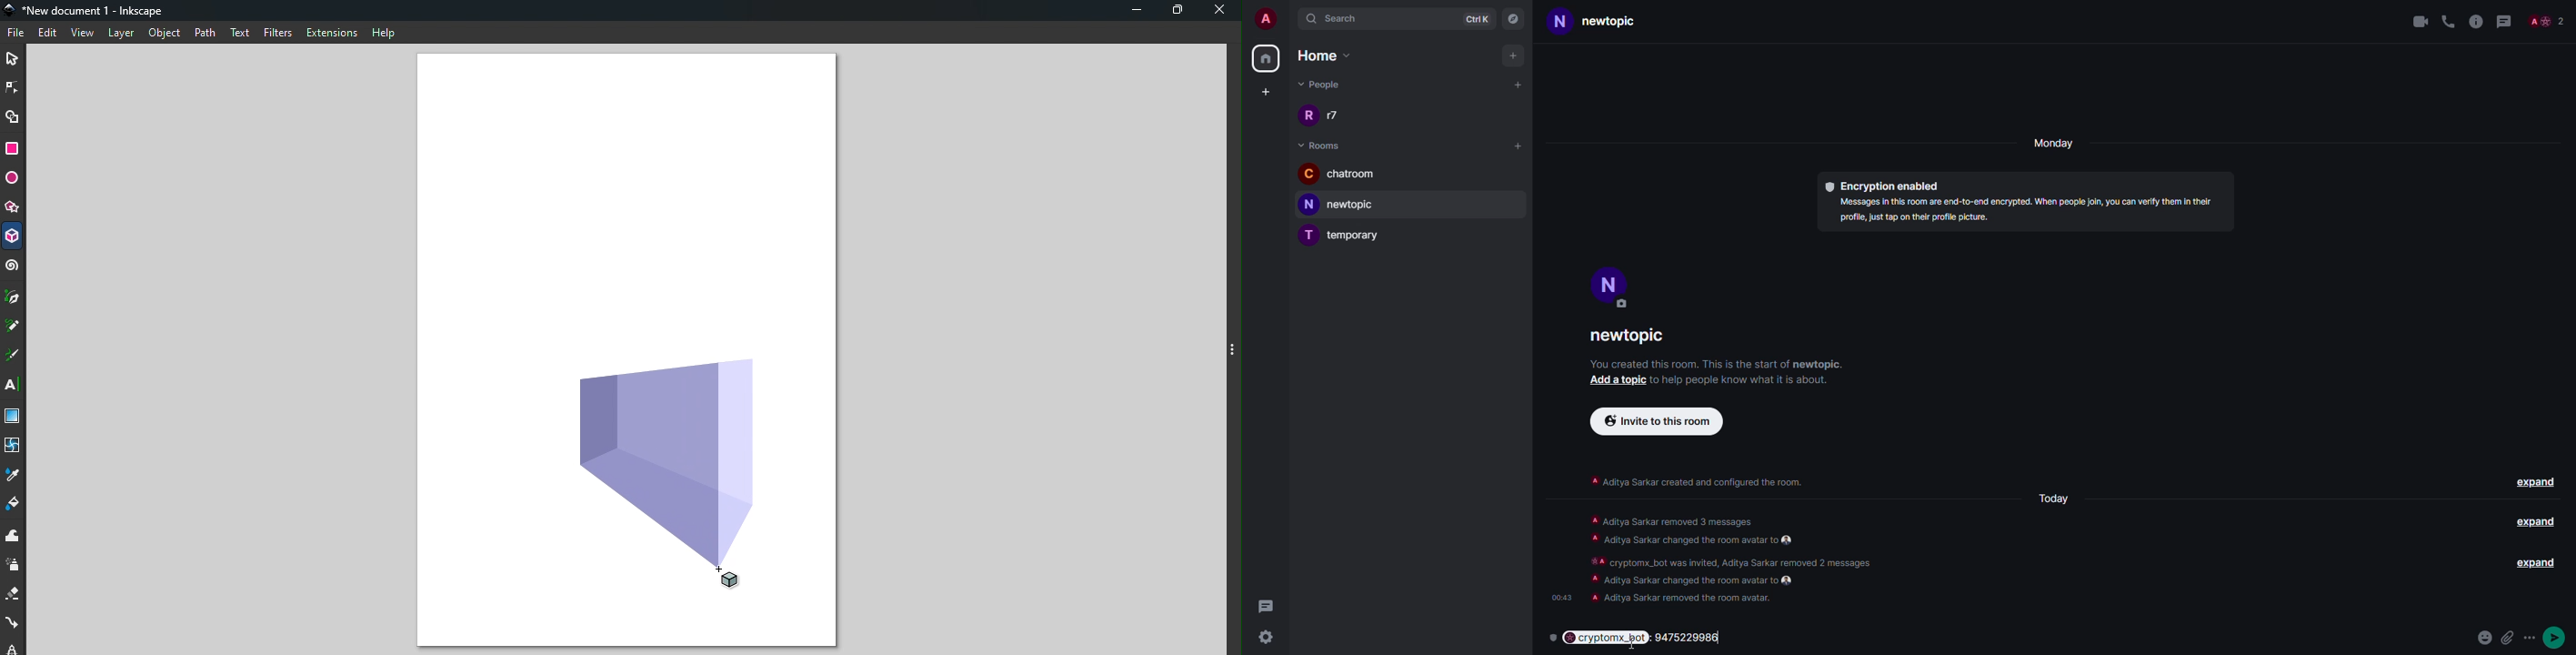 This screenshot has width=2576, height=672. Describe the element at coordinates (1263, 92) in the screenshot. I see `create space` at that location.